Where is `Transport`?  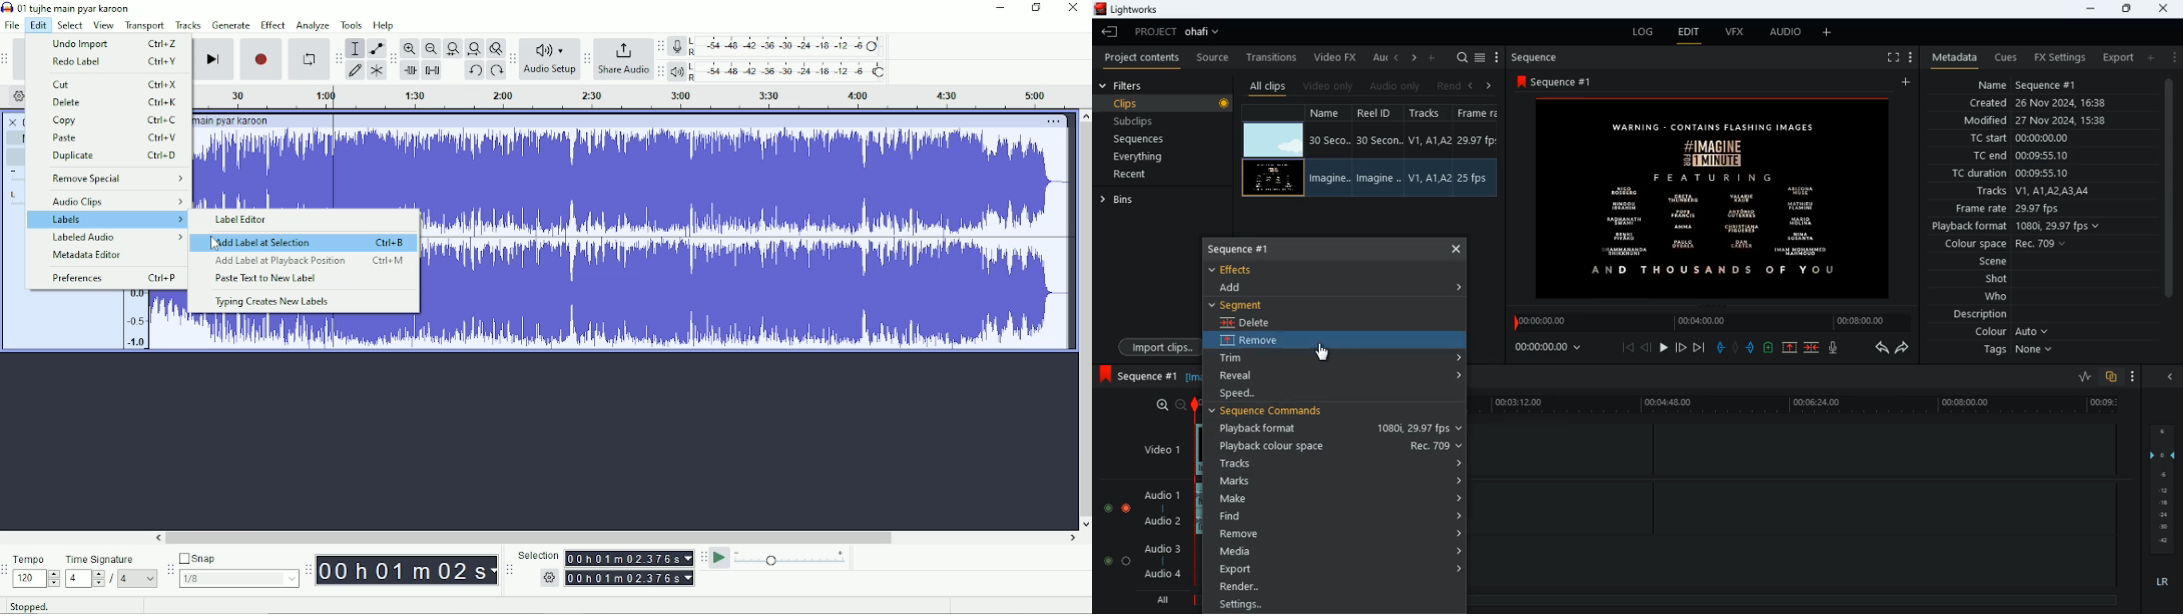 Transport is located at coordinates (145, 25).